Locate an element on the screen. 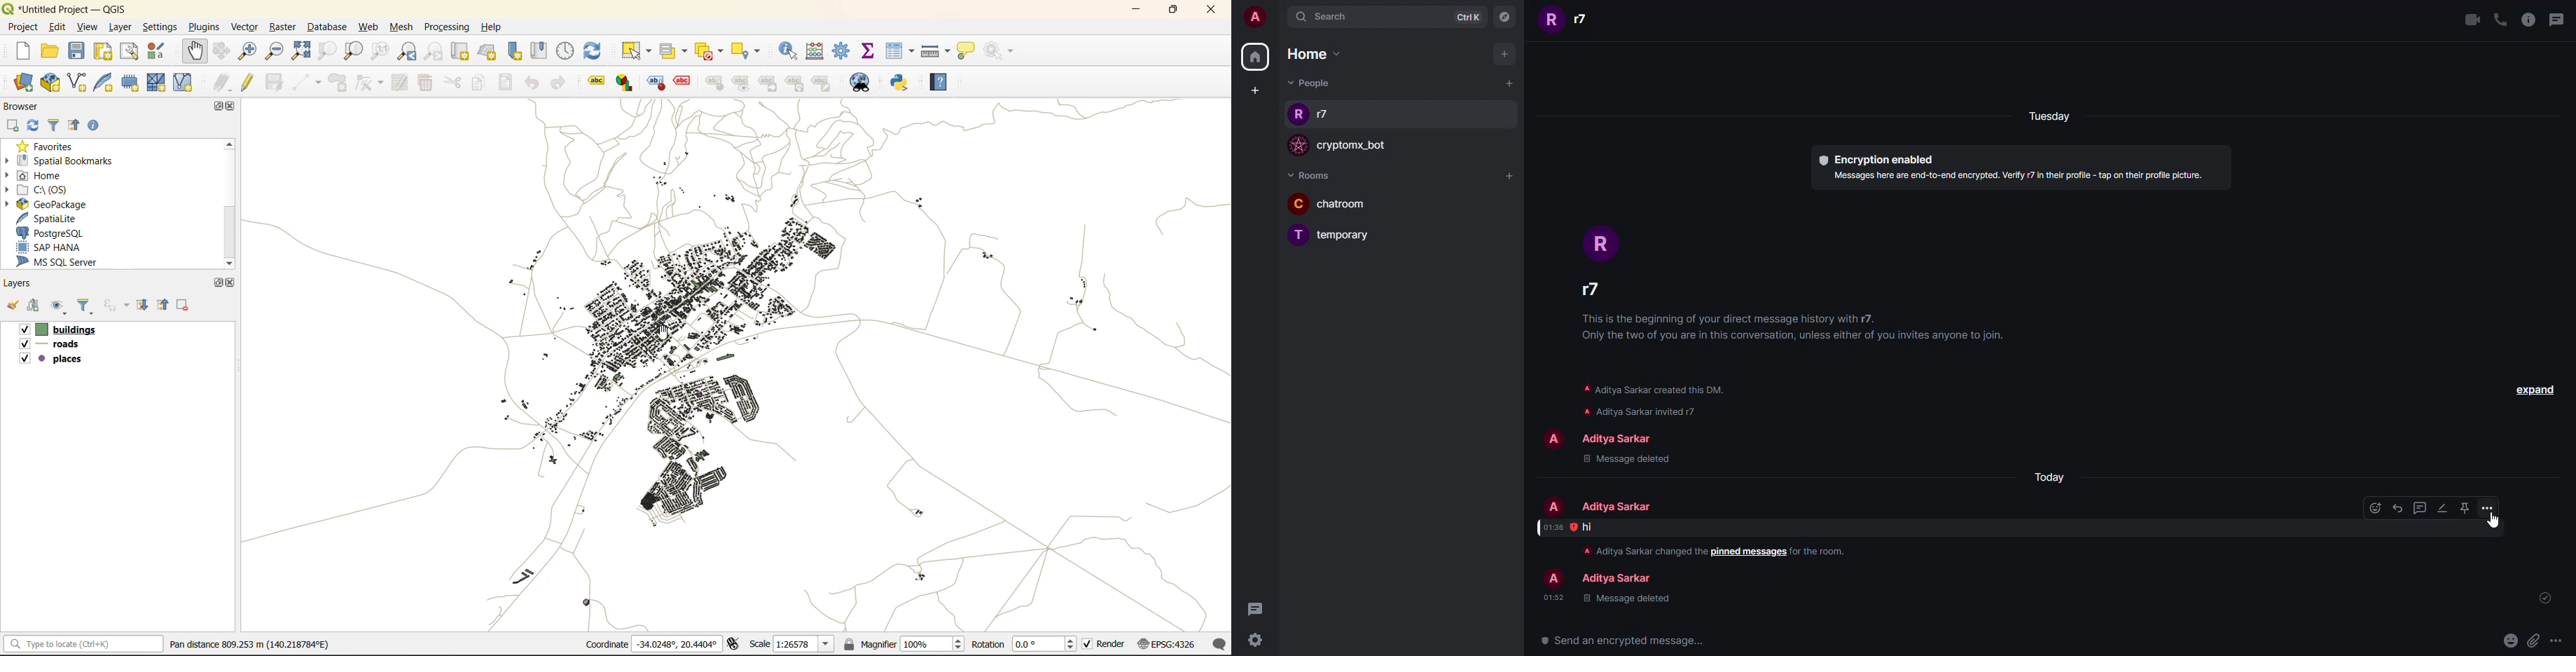 Image resolution: width=2576 pixels, height=672 pixels. info is located at coordinates (1640, 550).